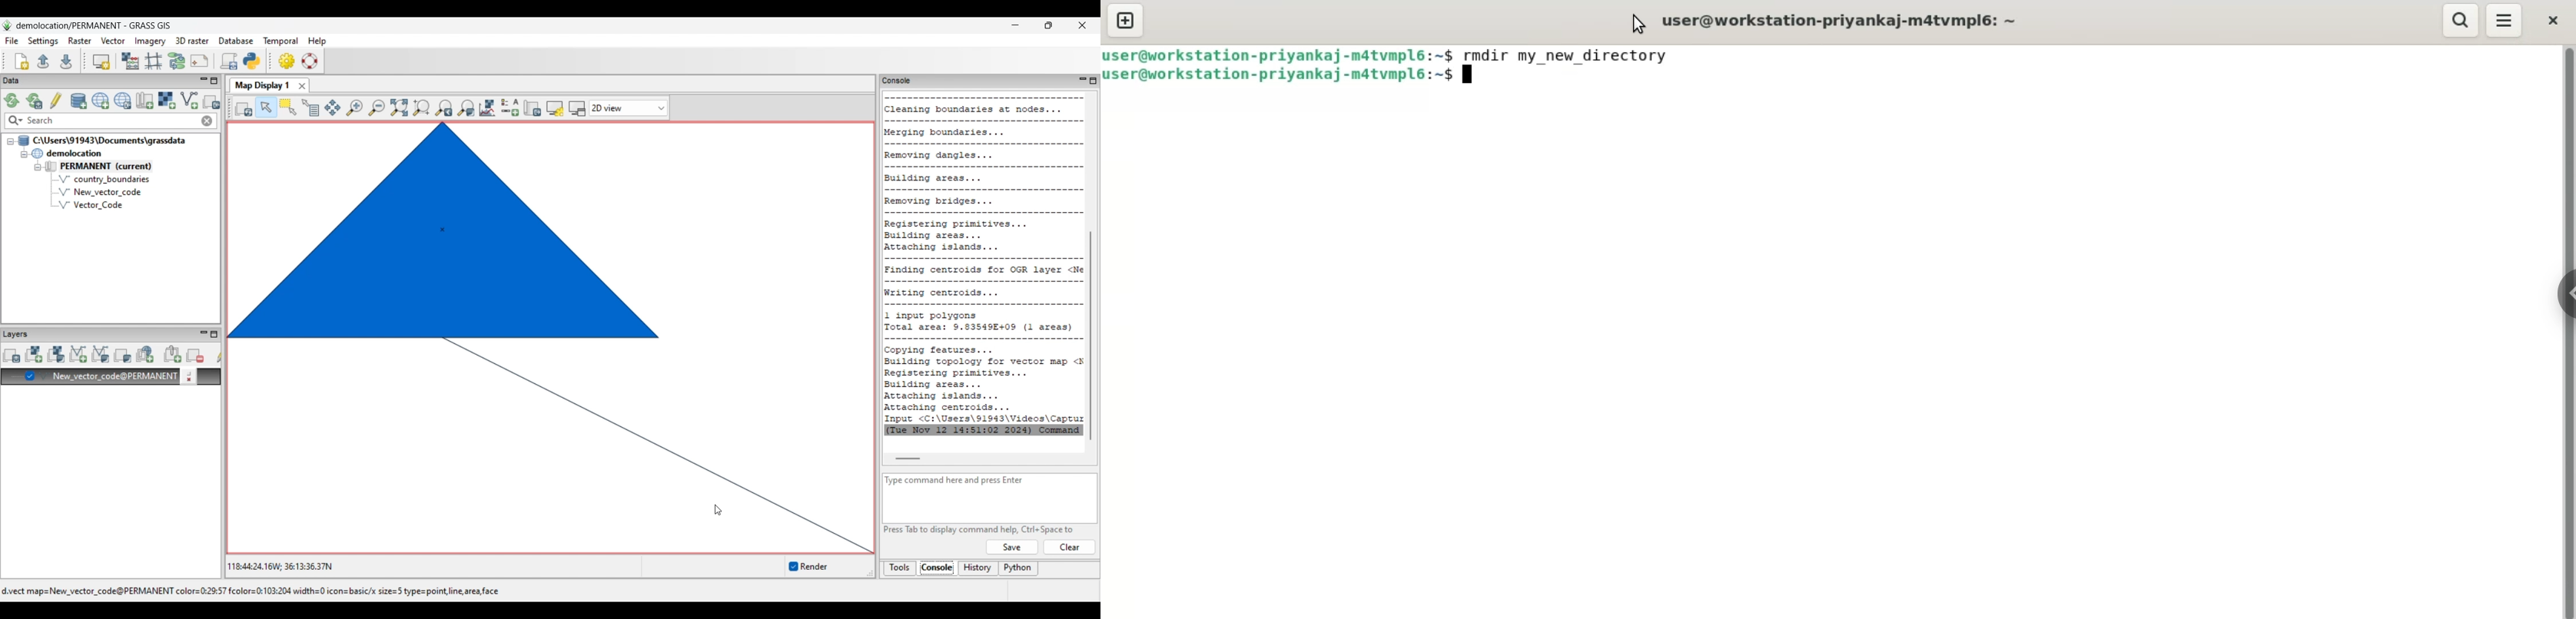  What do you see at coordinates (2505, 21) in the screenshot?
I see `menu` at bounding box center [2505, 21].